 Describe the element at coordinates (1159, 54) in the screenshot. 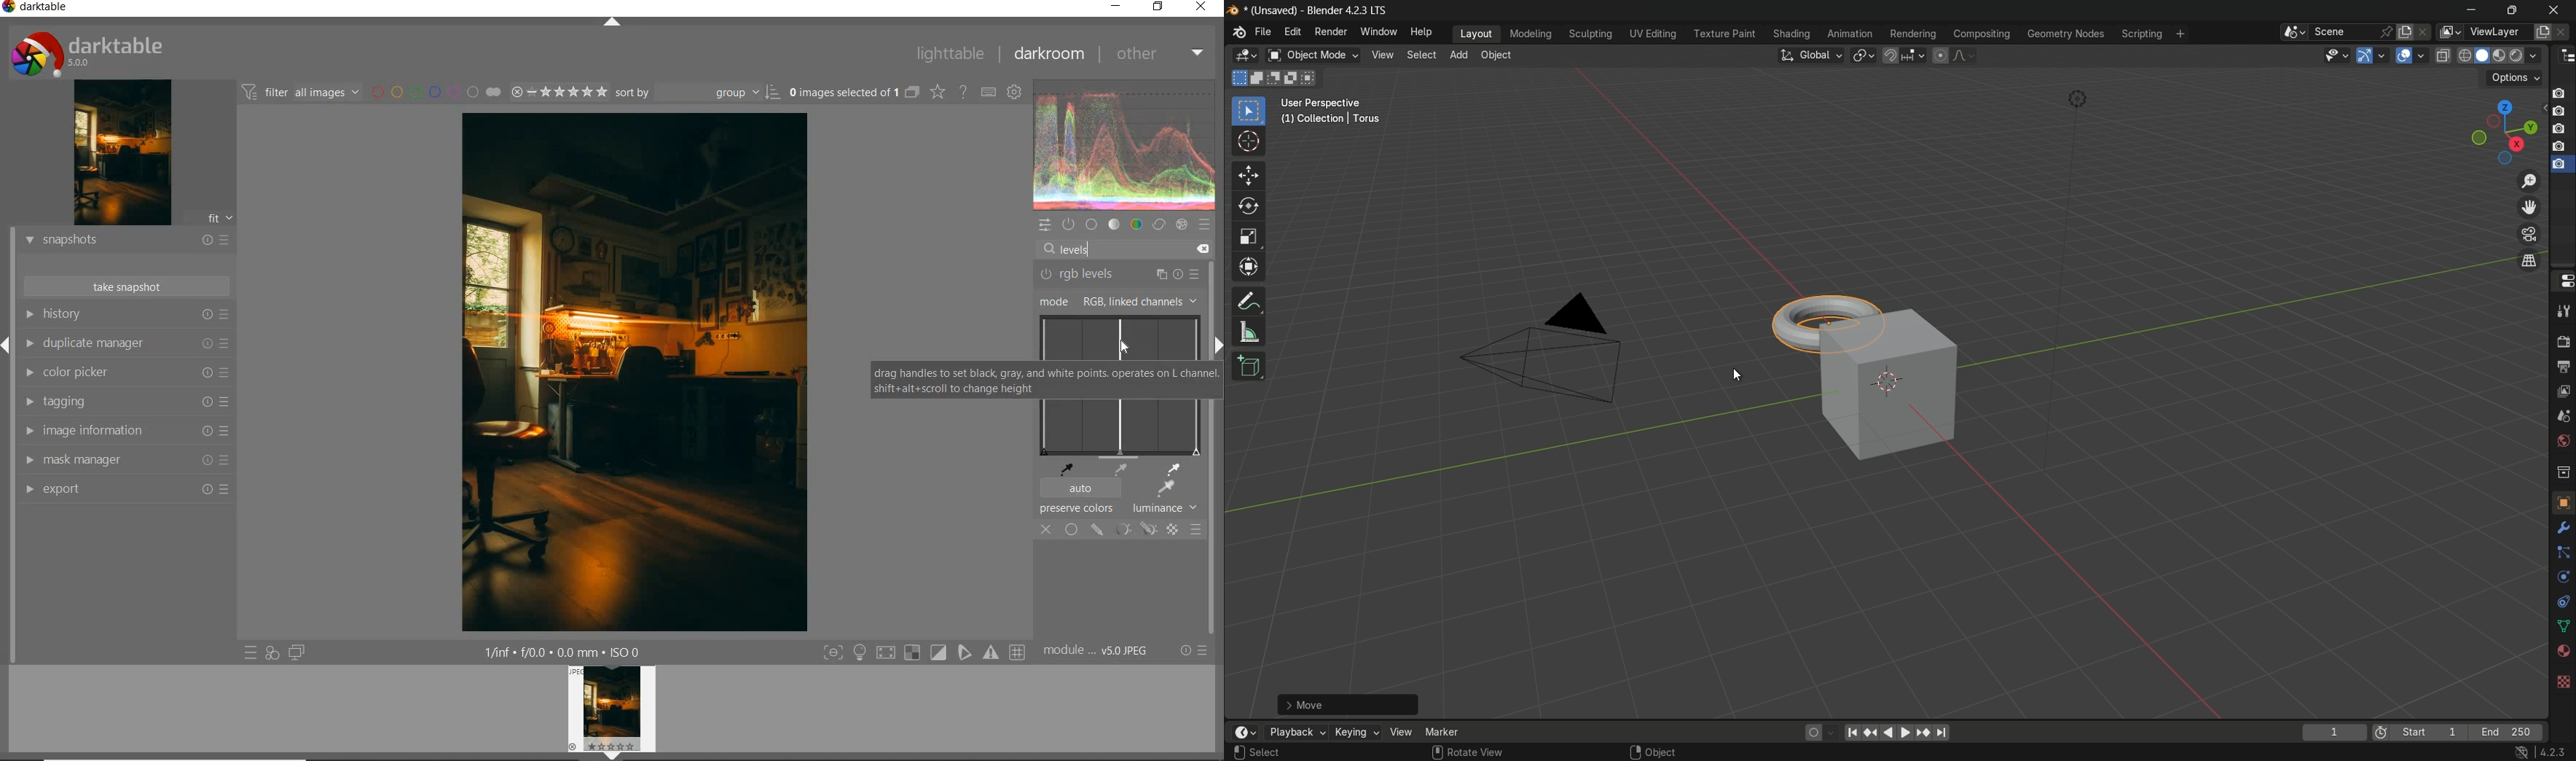

I see `other` at that location.